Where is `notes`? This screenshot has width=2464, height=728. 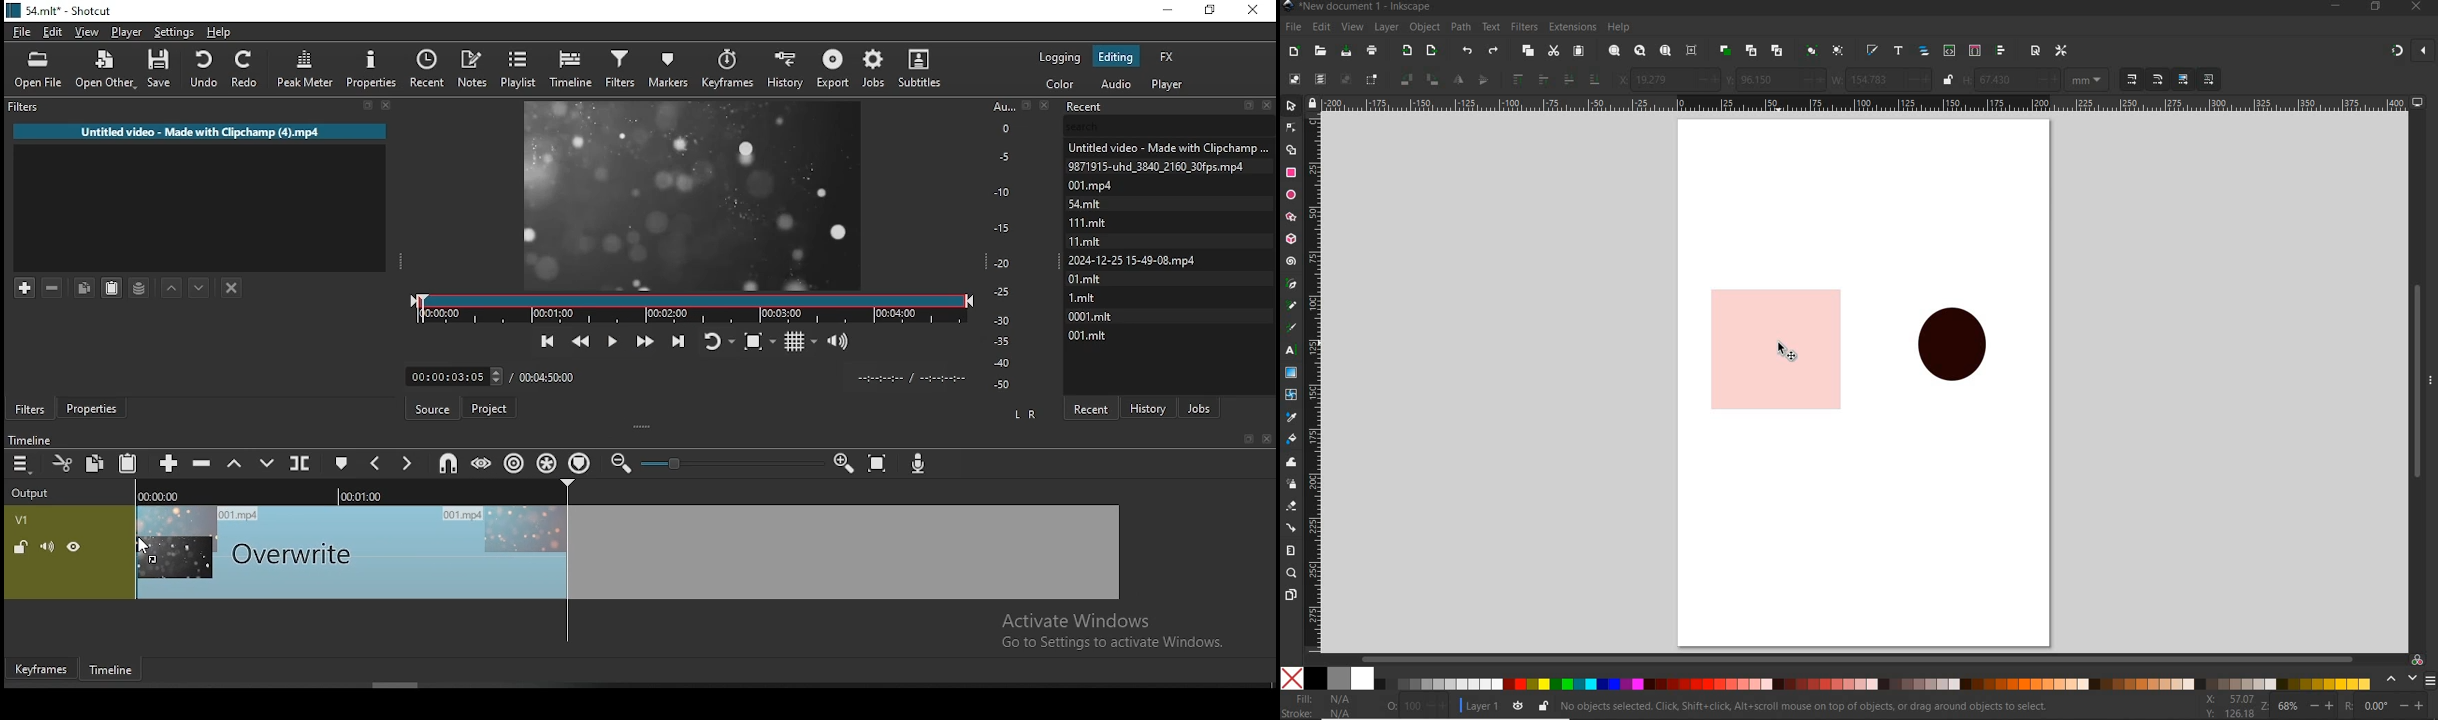
notes is located at coordinates (473, 65).